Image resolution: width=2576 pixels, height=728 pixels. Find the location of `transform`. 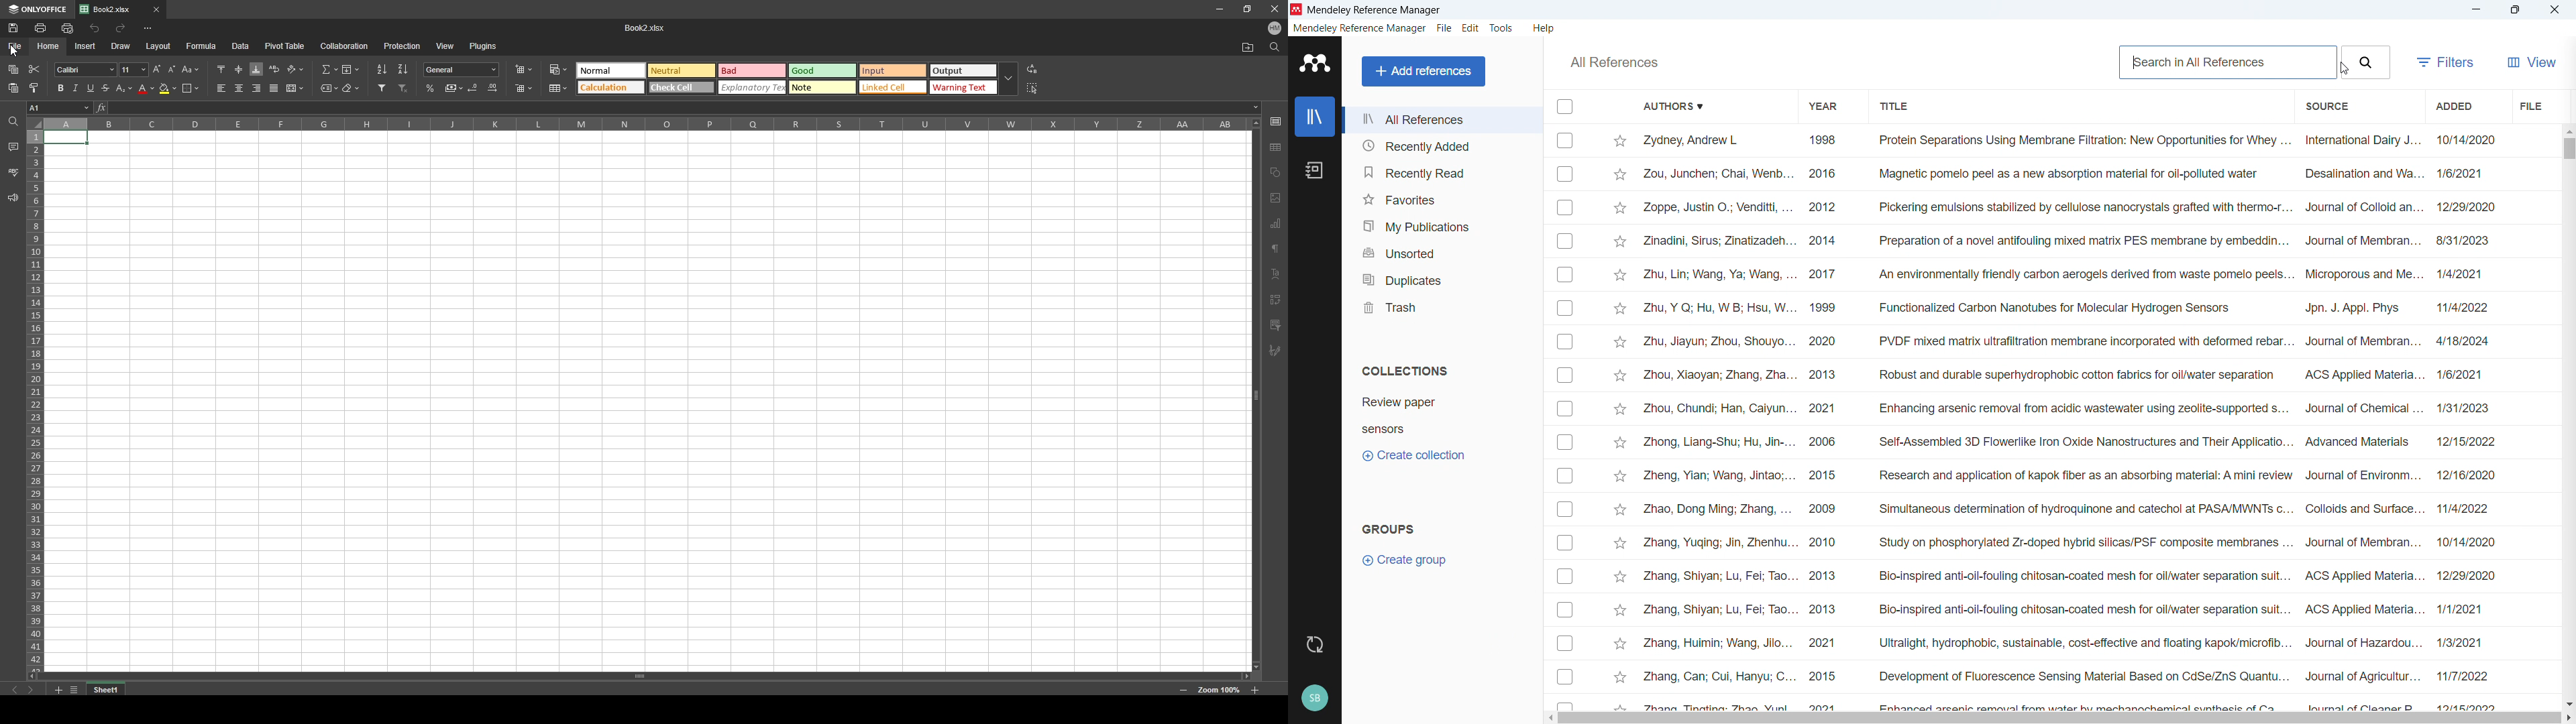

transform is located at coordinates (1275, 298).